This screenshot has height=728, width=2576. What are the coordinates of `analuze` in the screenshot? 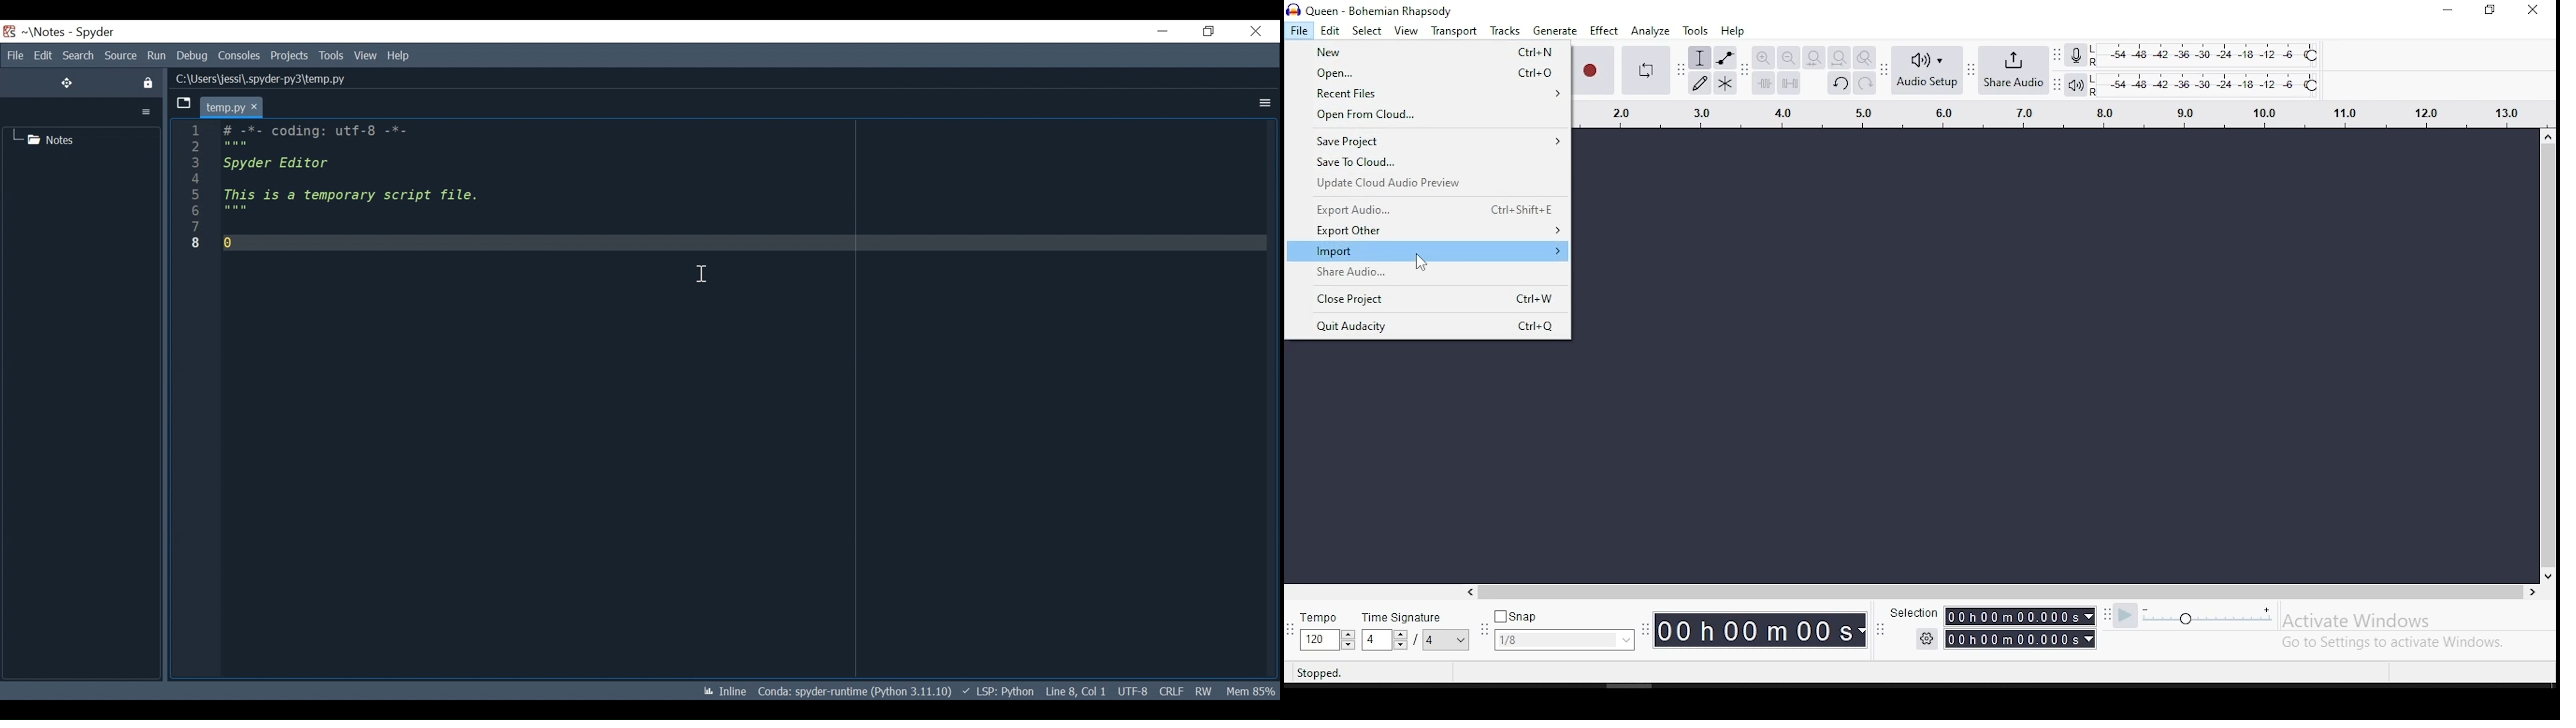 It's located at (1650, 31).